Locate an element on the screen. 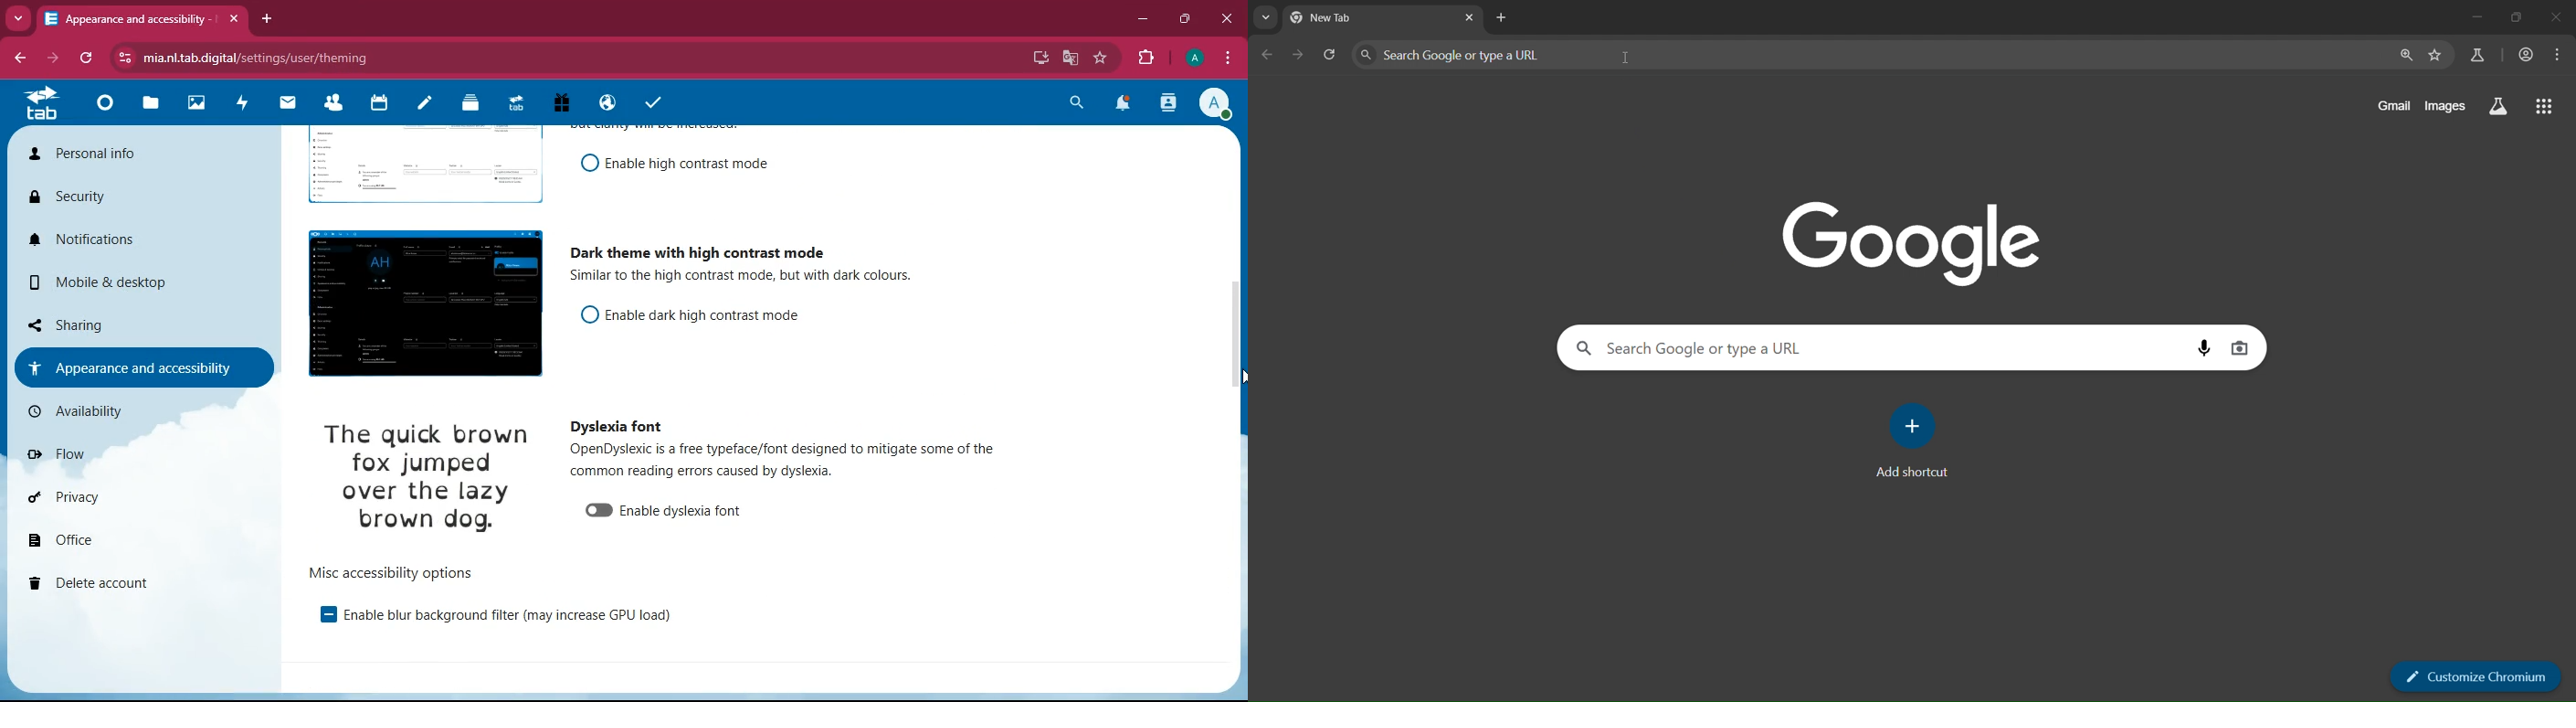 This screenshot has height=728, width=2576. notes is located at coordinates (428, 107).